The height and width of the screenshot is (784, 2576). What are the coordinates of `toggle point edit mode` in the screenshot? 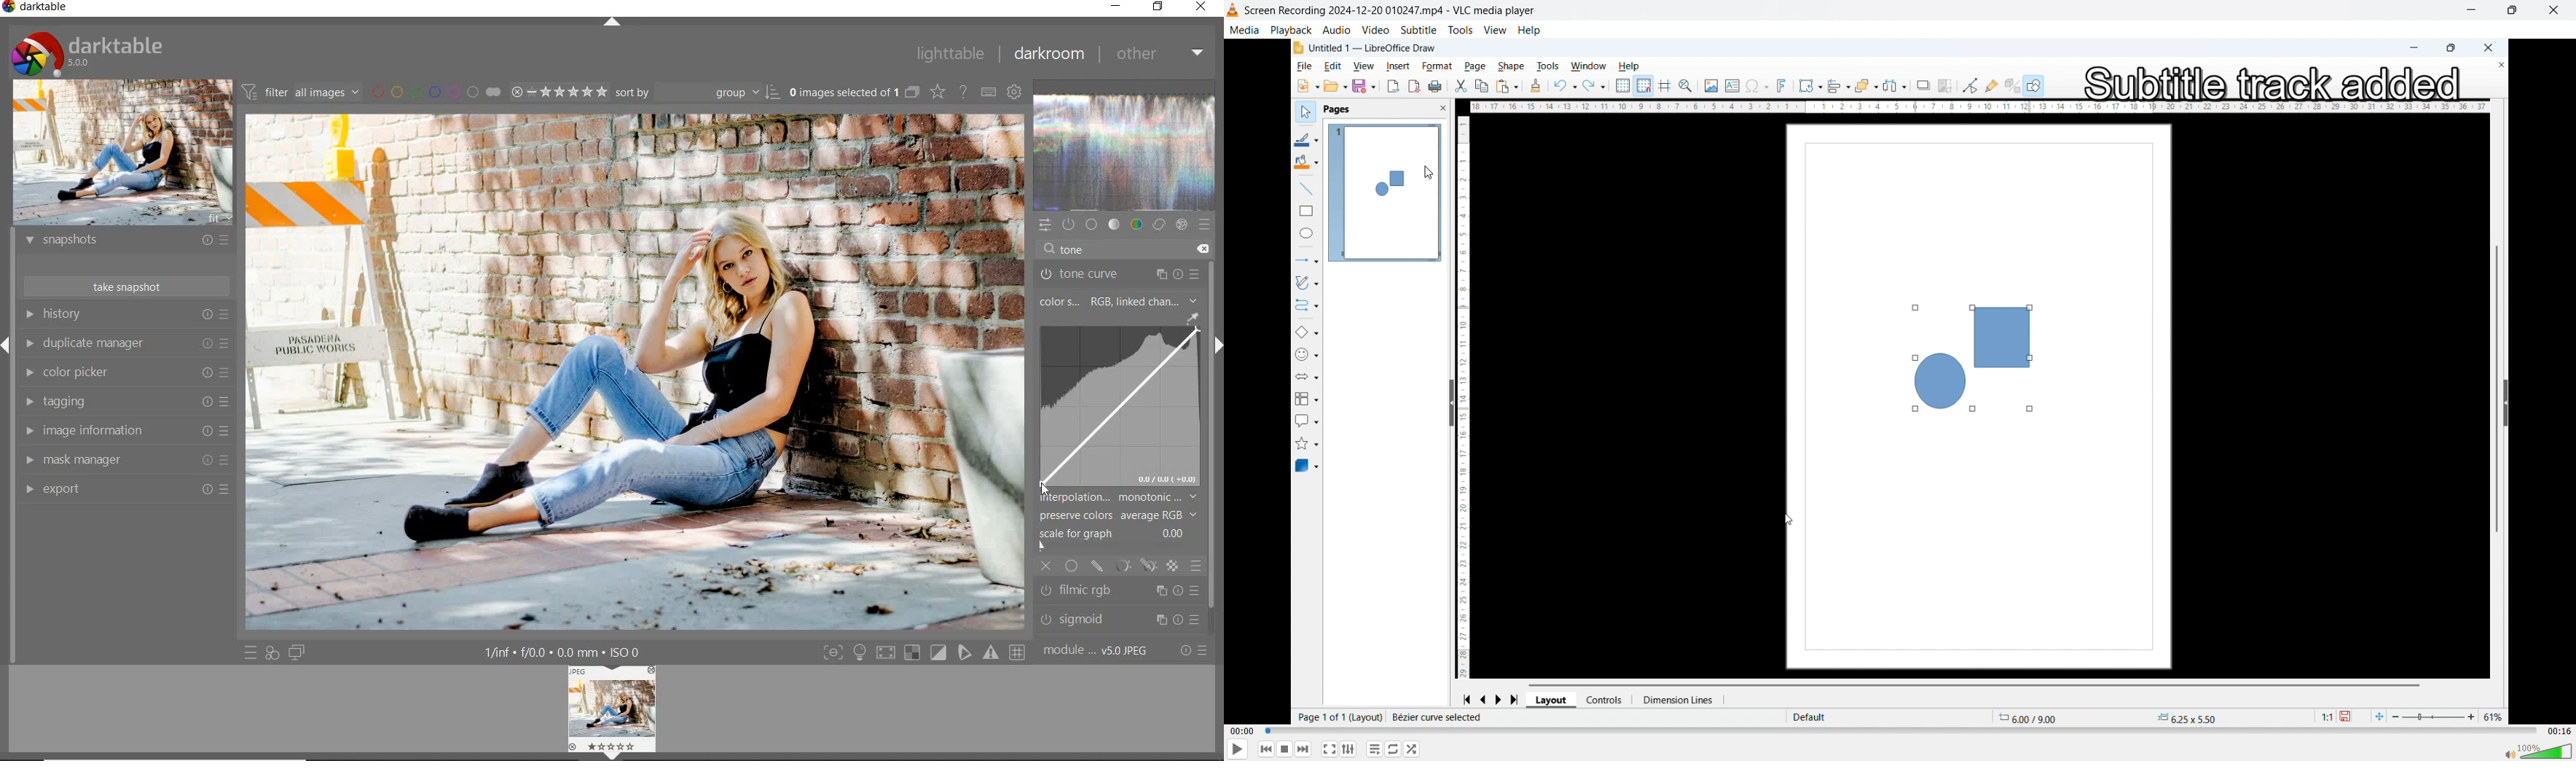 It's located at (1970, 85).